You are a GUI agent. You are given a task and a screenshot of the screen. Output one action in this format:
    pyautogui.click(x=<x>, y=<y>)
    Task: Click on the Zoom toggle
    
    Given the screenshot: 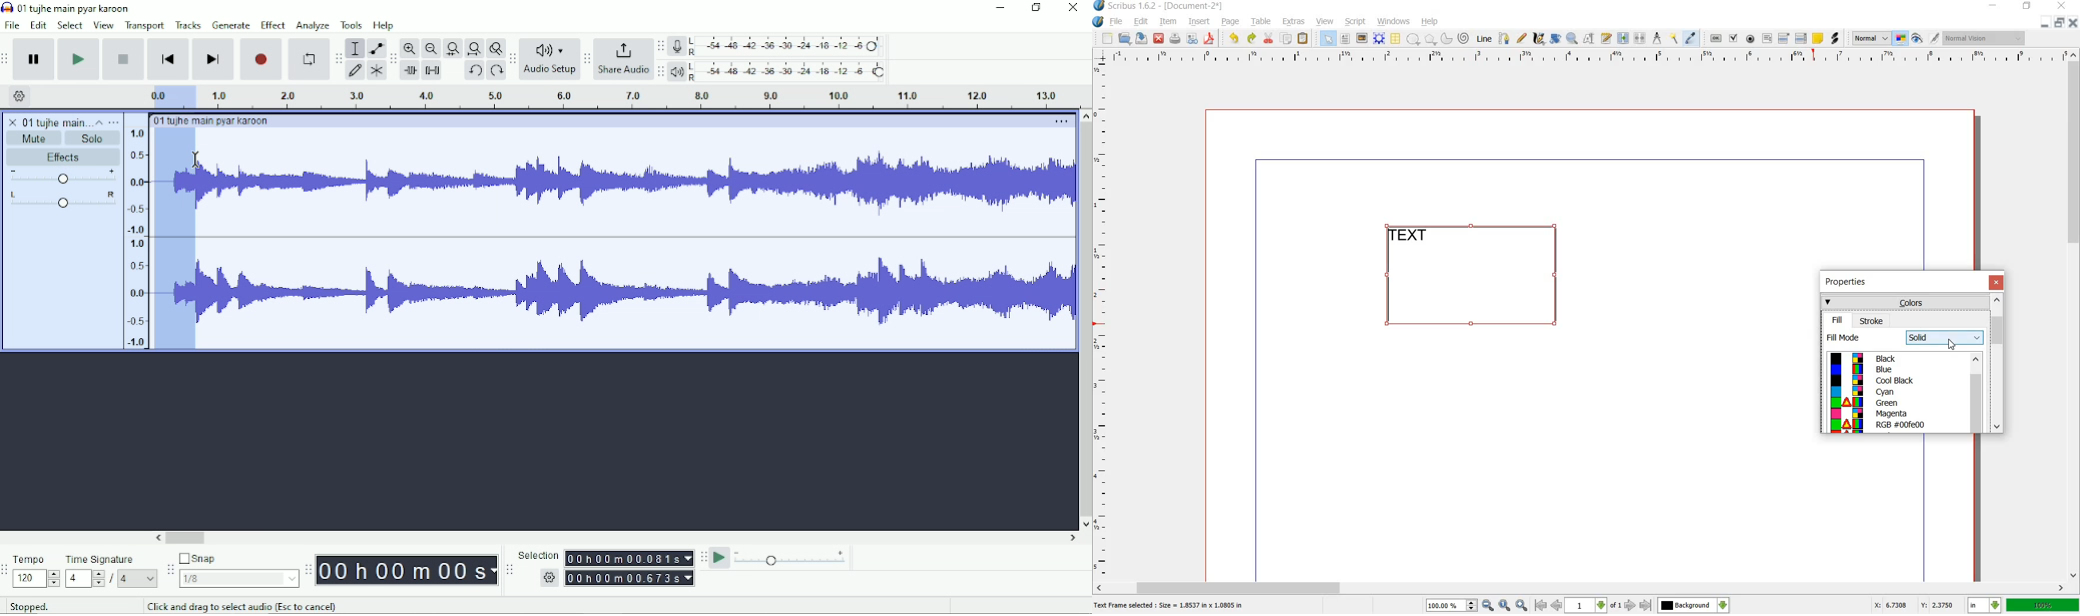 What is the action you would take?
    pyautogui.click(x=495, y=48)
    